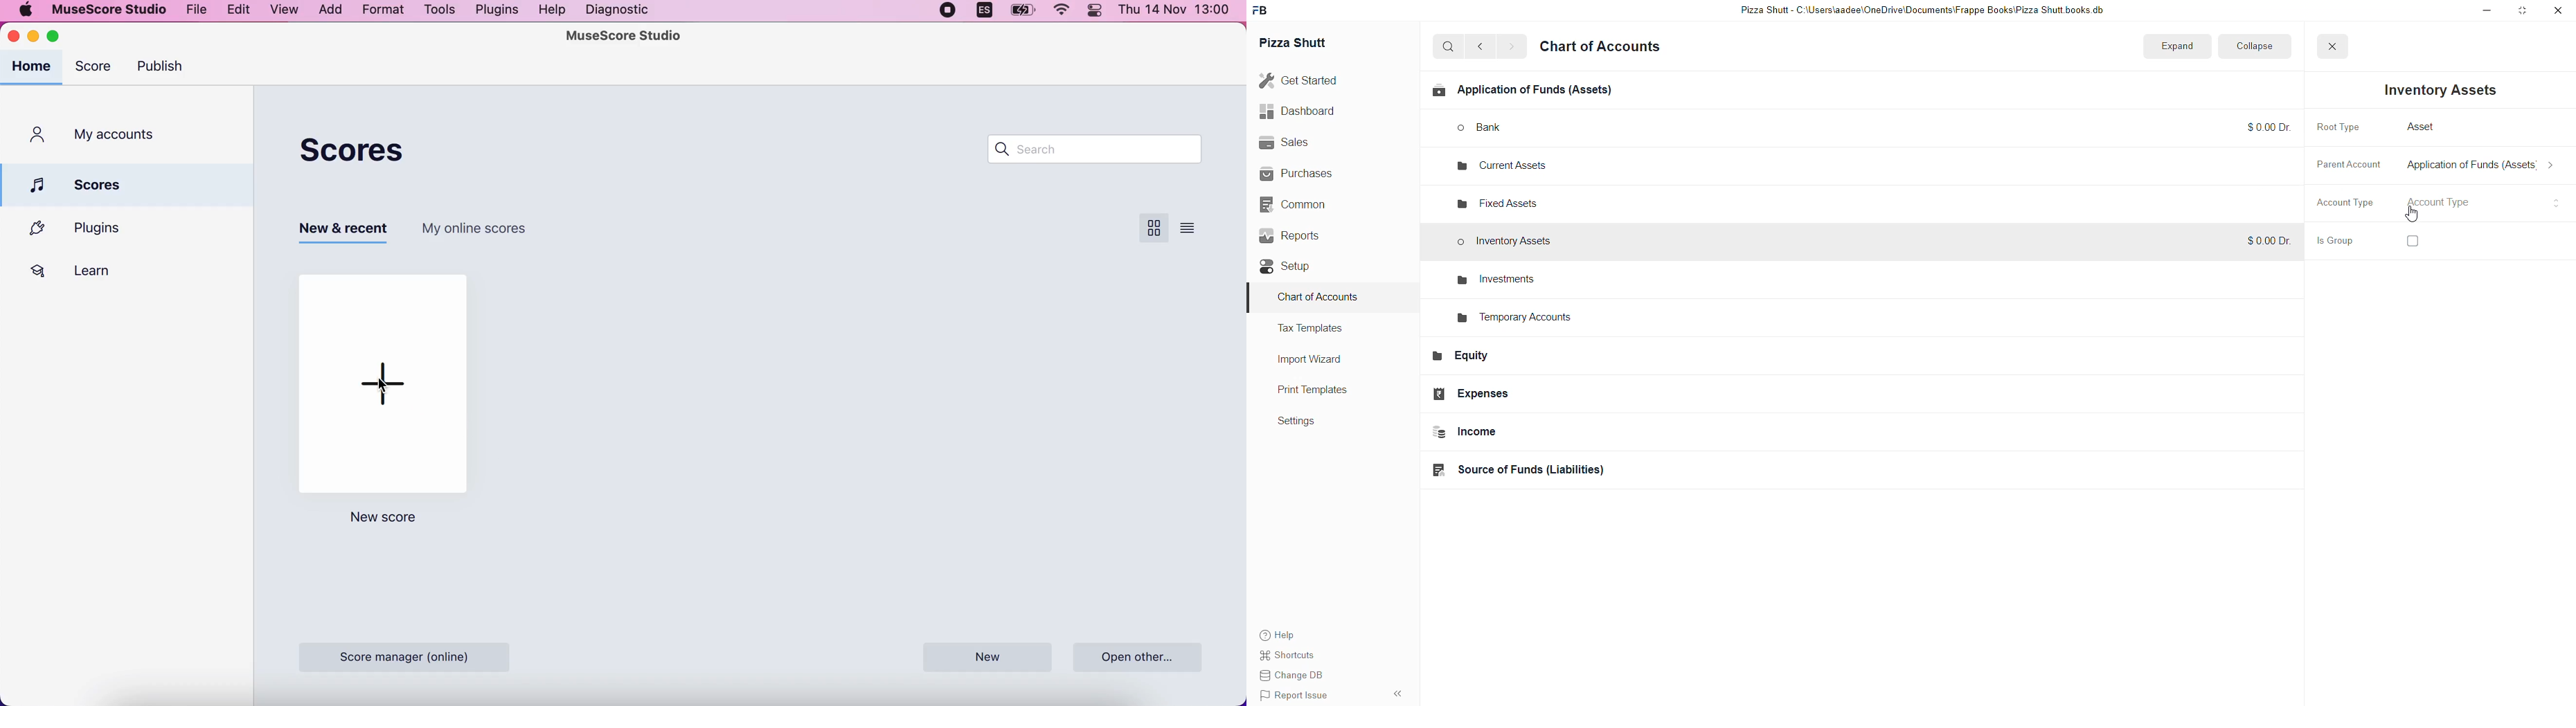 The image size is (2576, 728). Describe the element at coordinates (2479, 12) in the screenshot. I see `minimize ` at that location.